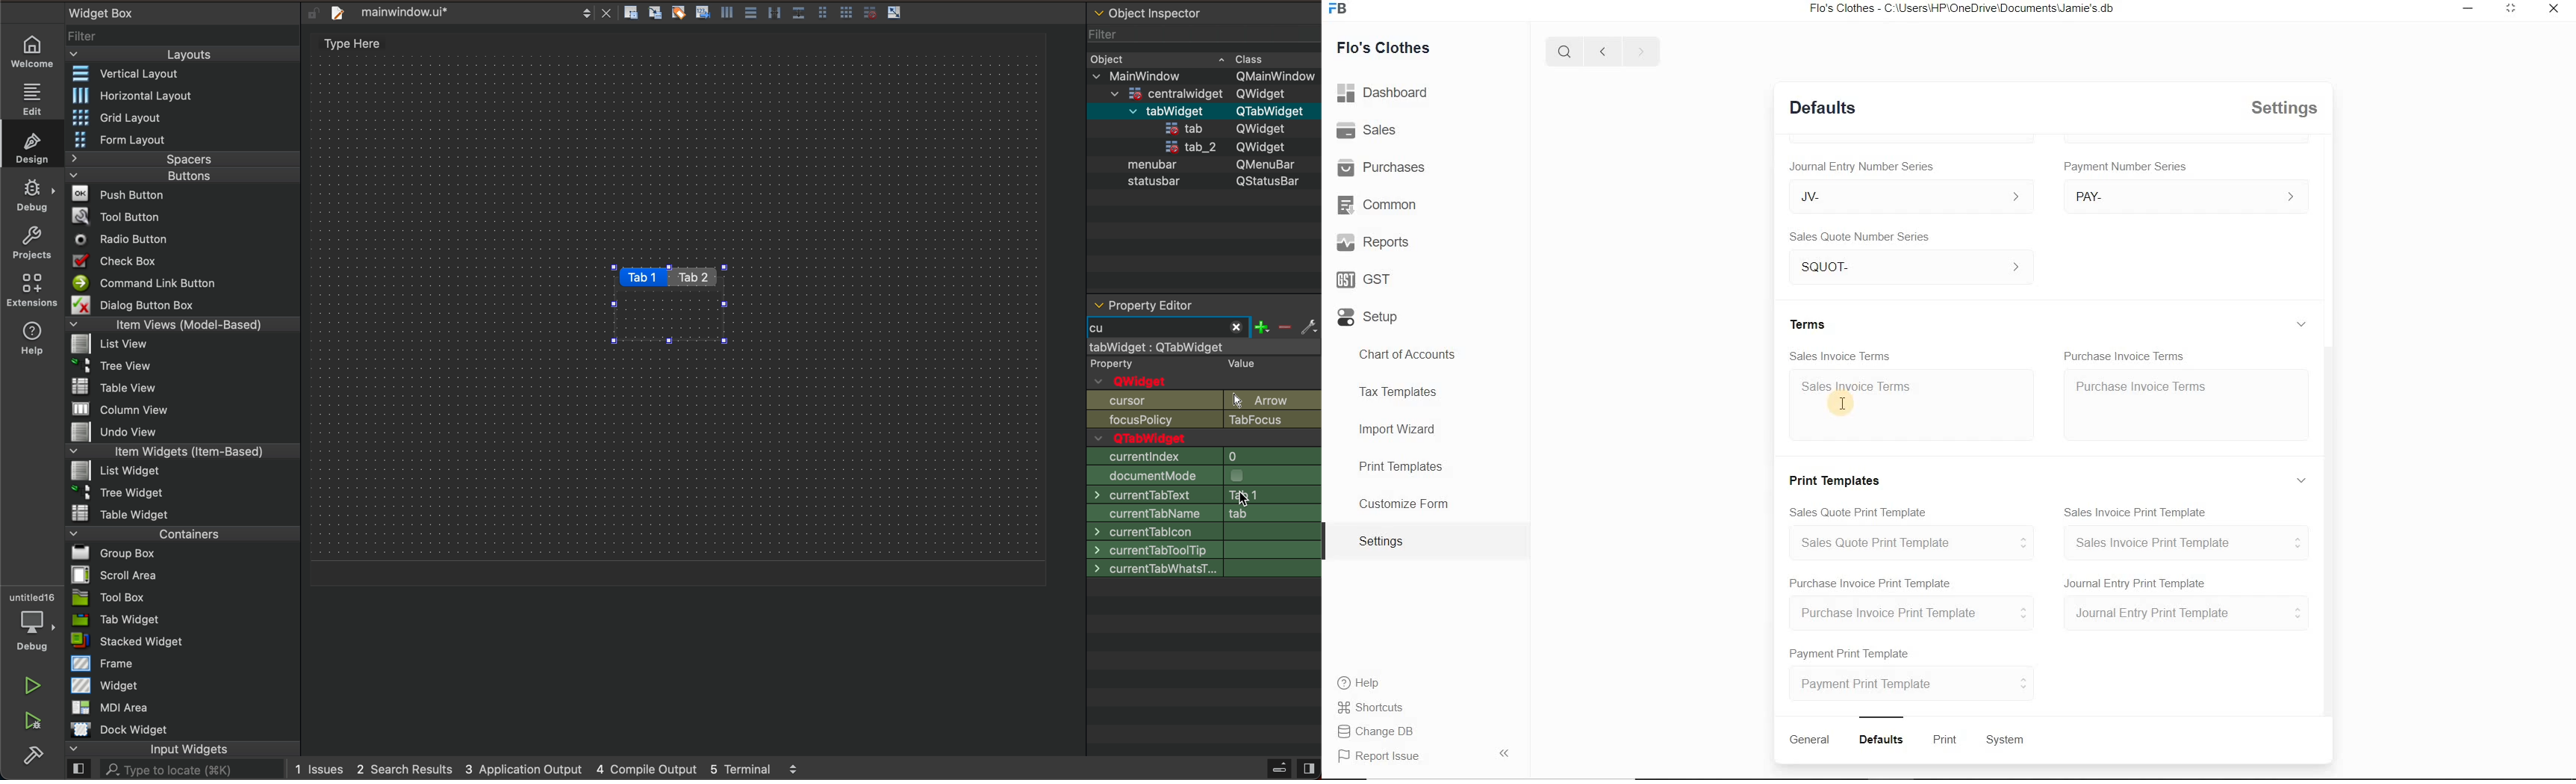  Describe the element at coordinates (2186, 196) in the screenshot. I see `PAY` at that location.